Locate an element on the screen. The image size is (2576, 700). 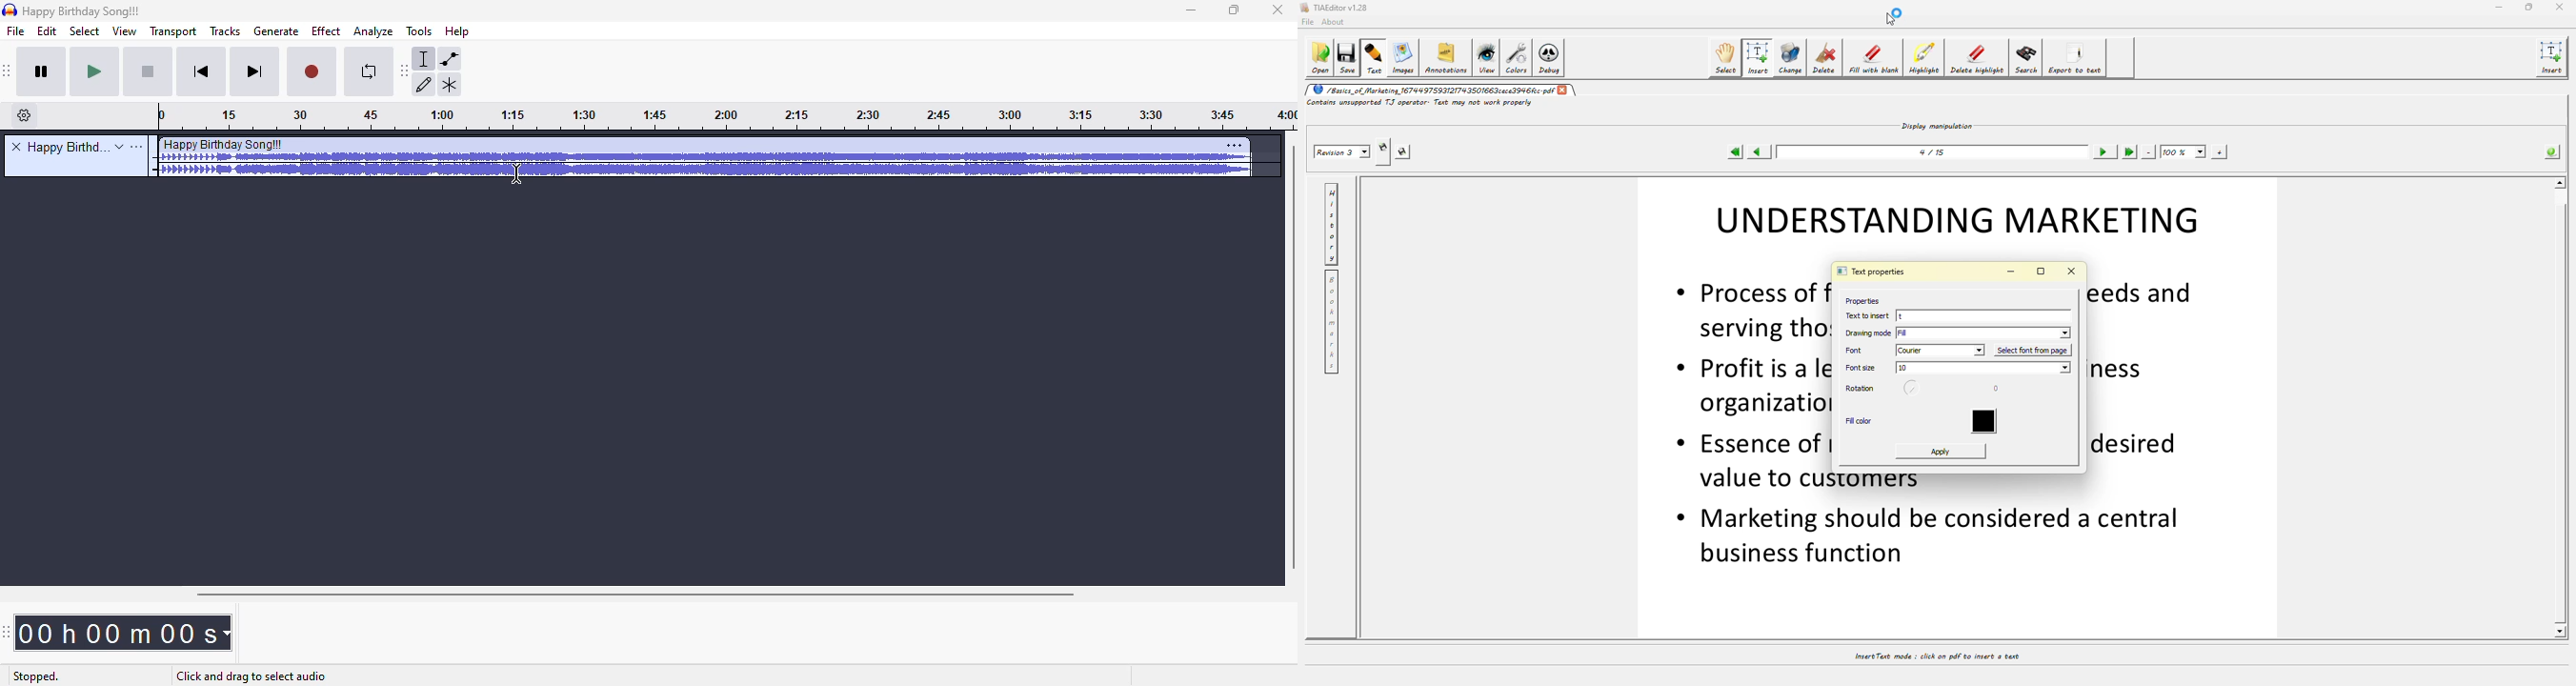
mouse down is located at coordinates (515, 173).